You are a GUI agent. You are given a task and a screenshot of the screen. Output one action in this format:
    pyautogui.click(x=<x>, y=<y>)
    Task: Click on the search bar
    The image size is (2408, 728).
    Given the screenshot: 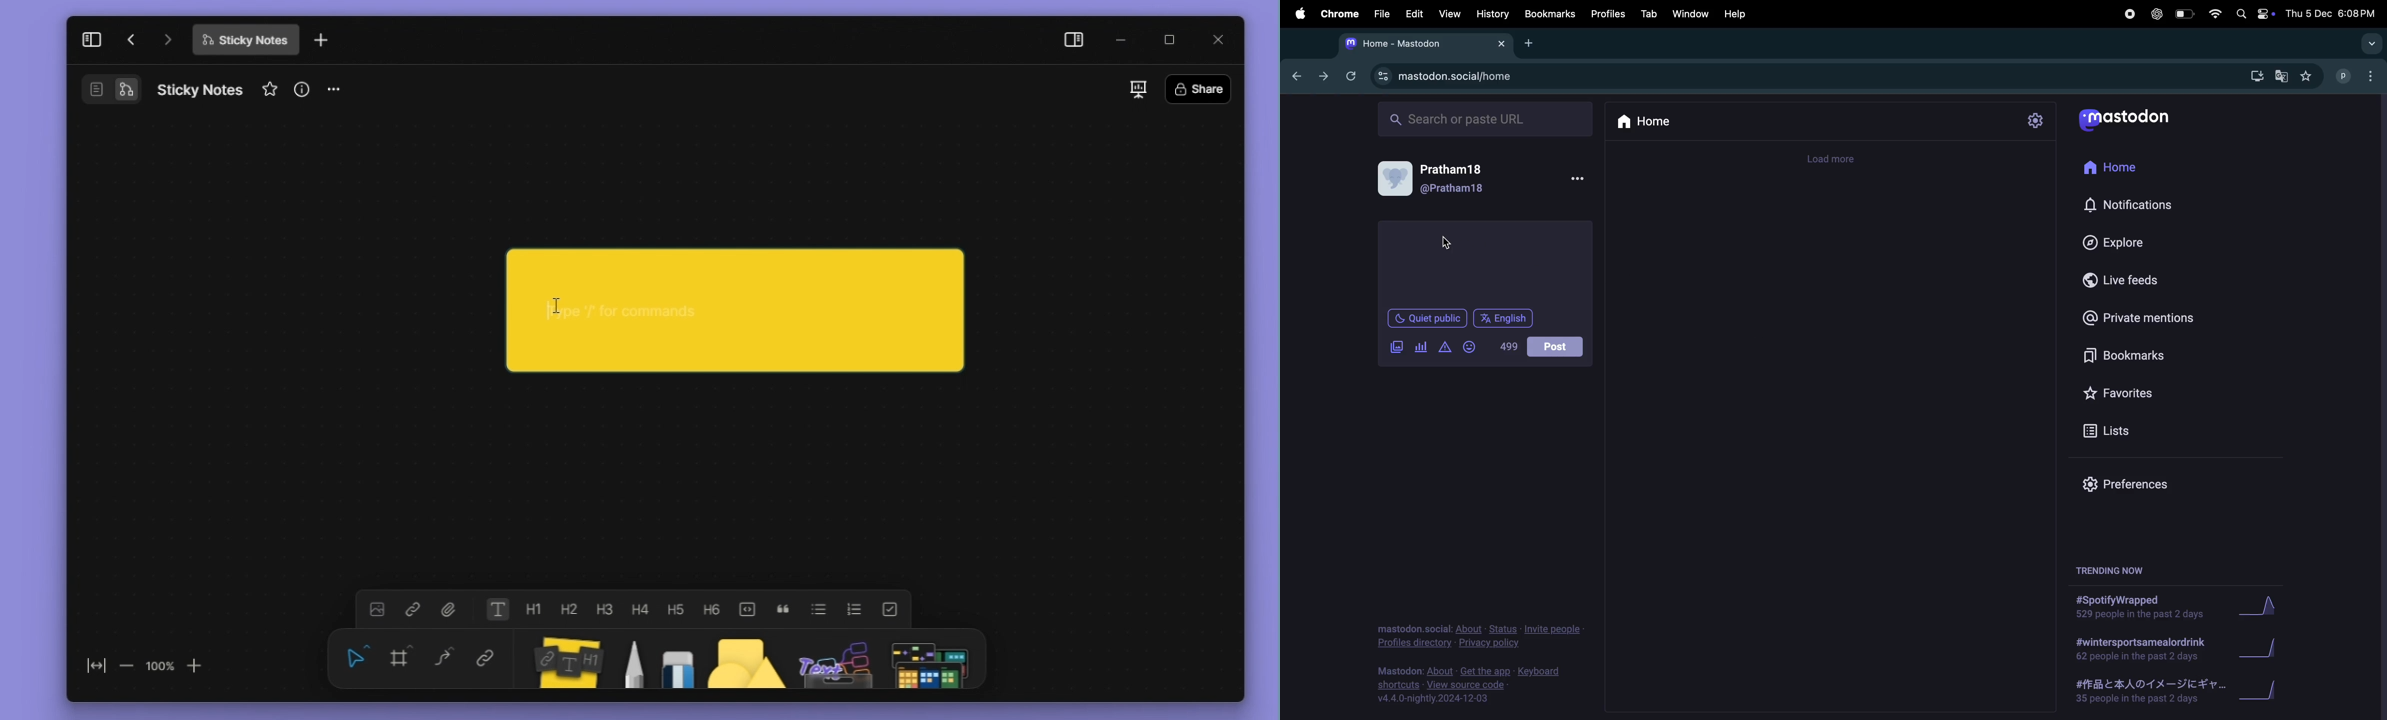 What is the action you would take?
    pyautogui.click(x=1484, y=118)
    